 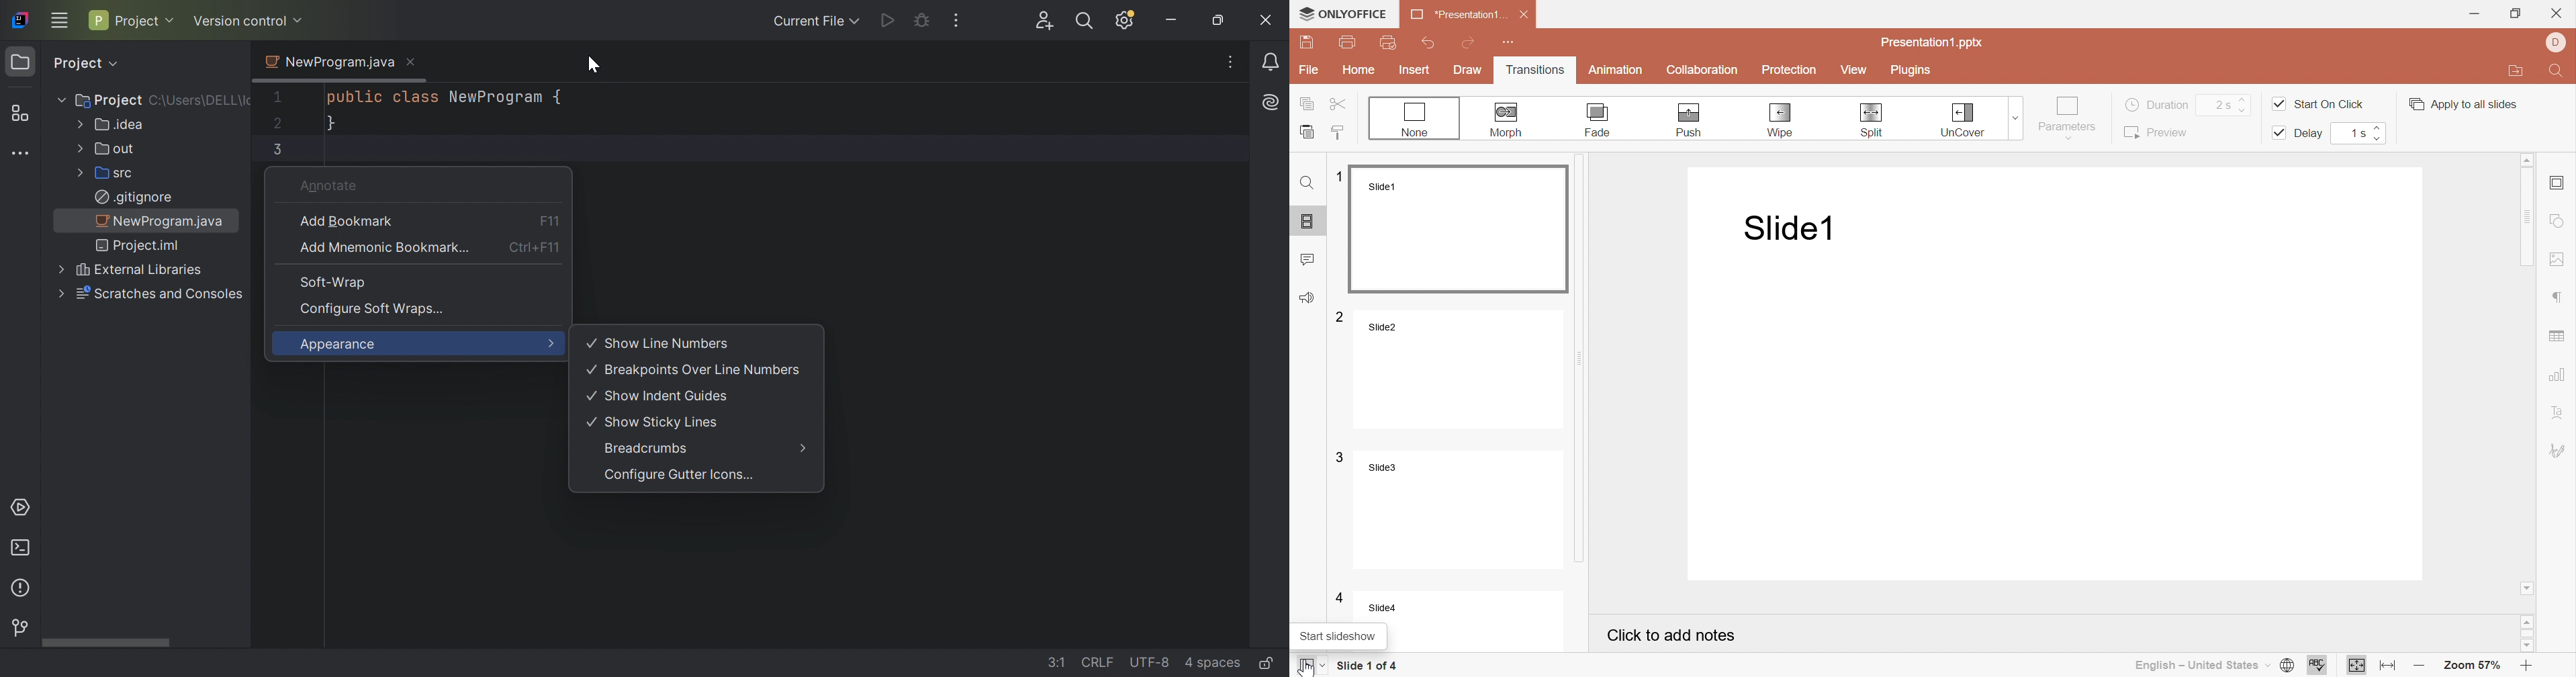 I want to click on Slide2, so click(x=1461, y=367).